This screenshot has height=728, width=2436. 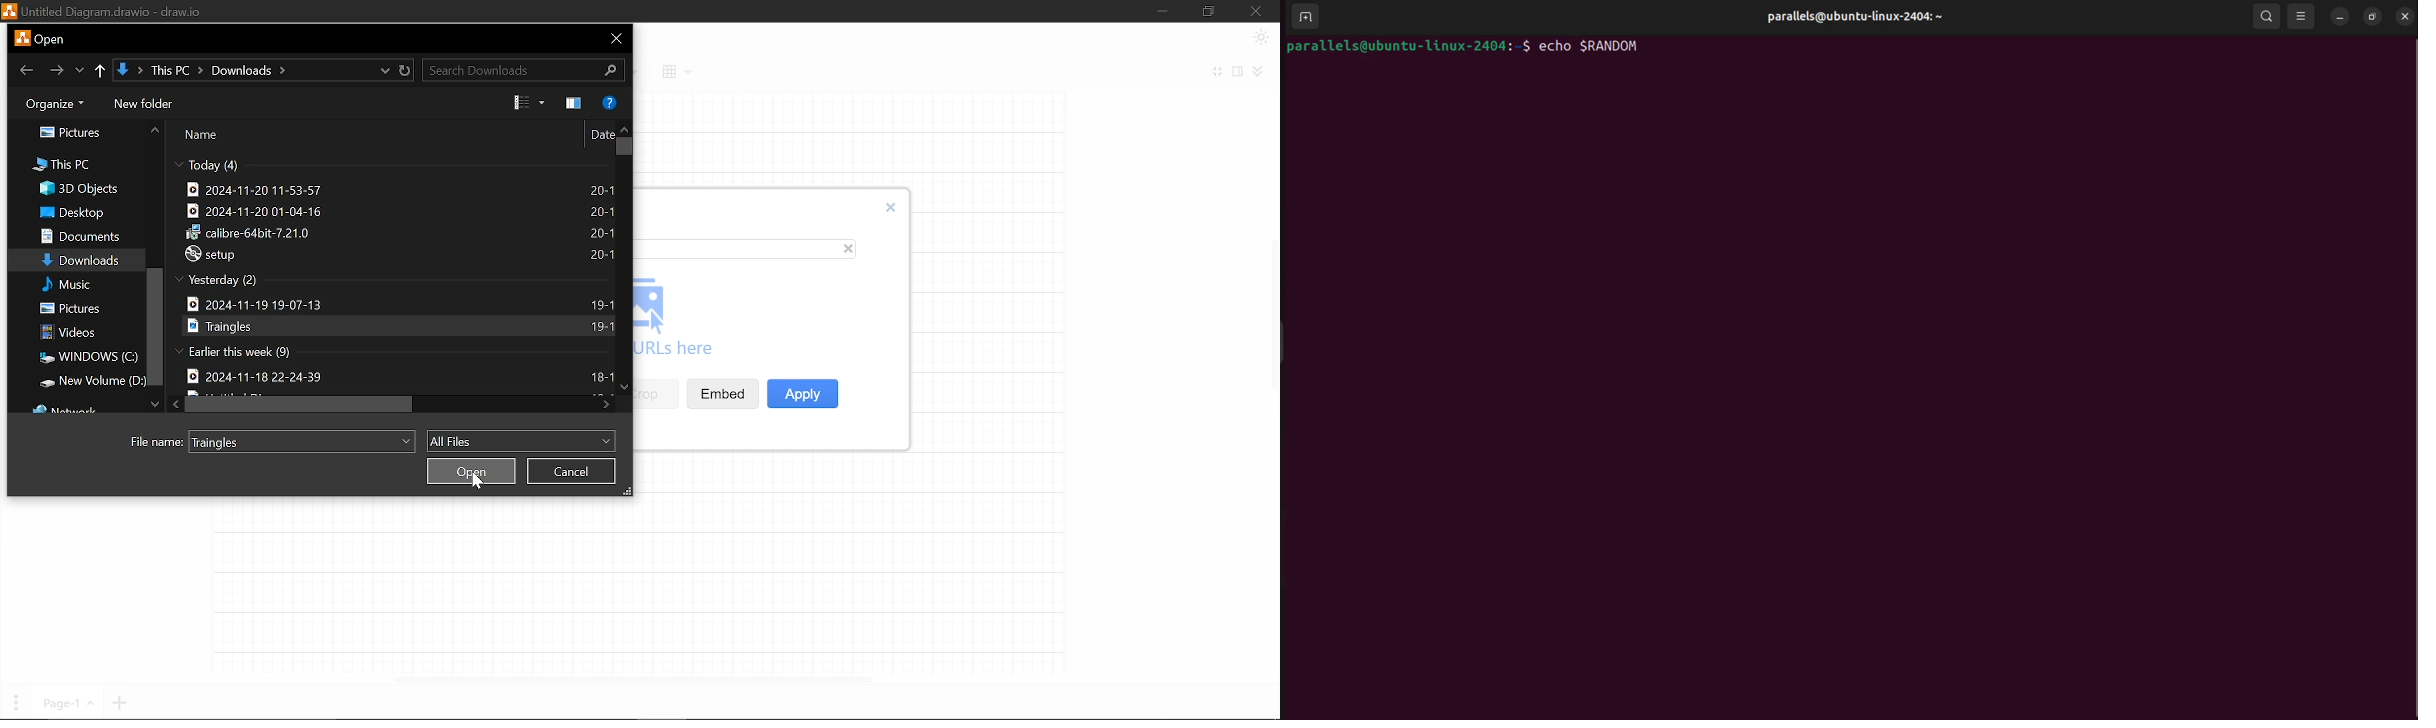 What do you see at coordinates (23, 70) in the screenshot?
I see `Go back` at bounding box center [23, 70].